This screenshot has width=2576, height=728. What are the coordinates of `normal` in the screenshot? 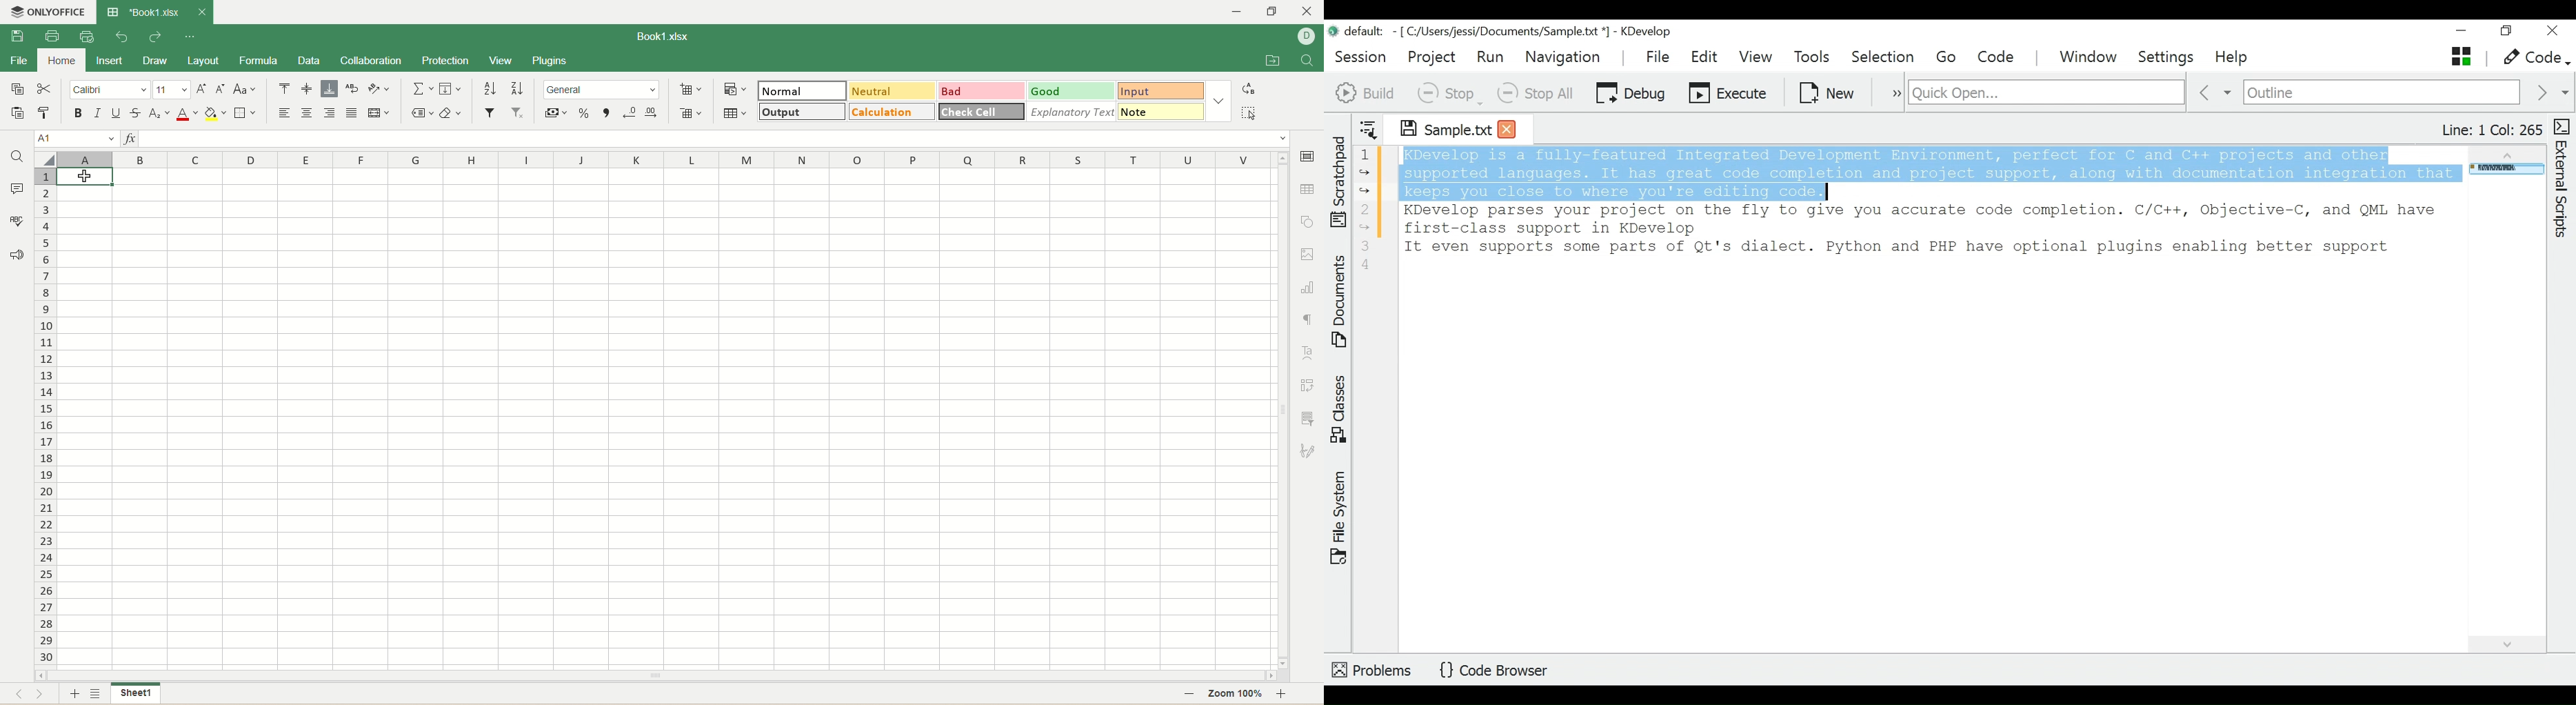 It's located at (802, 90).